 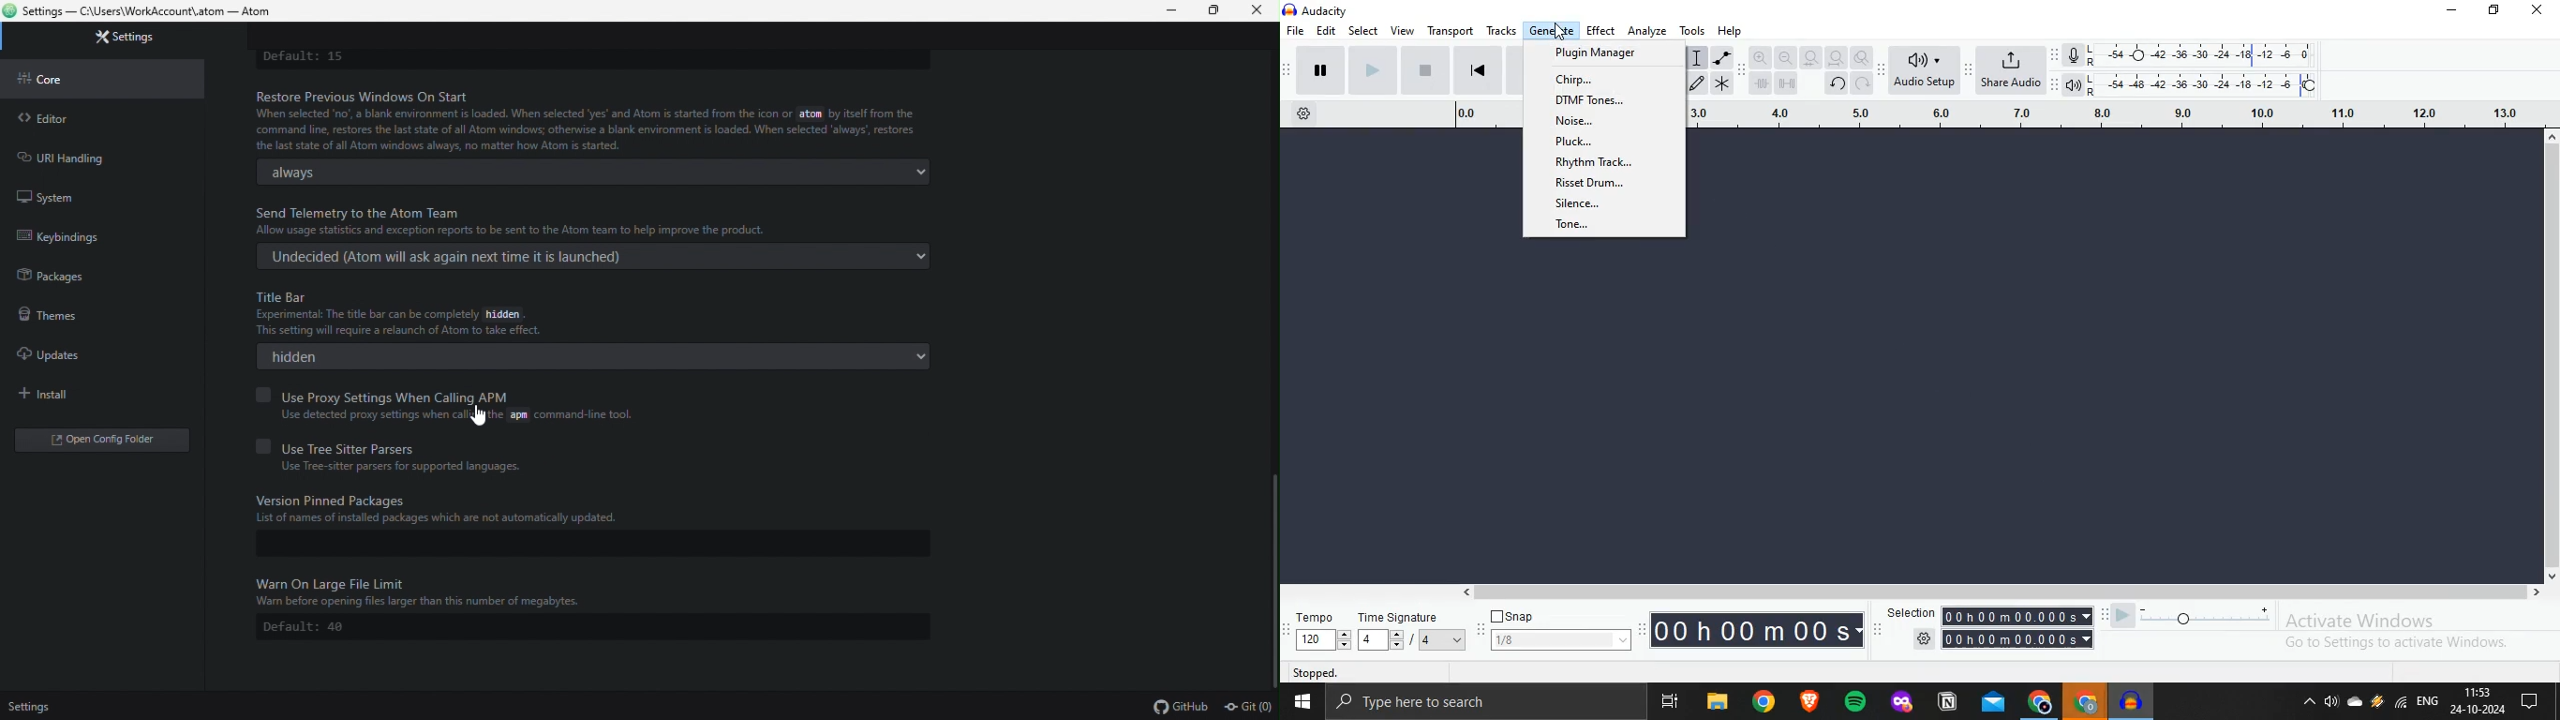 I want to click on updates, so click(x=60, y=354).